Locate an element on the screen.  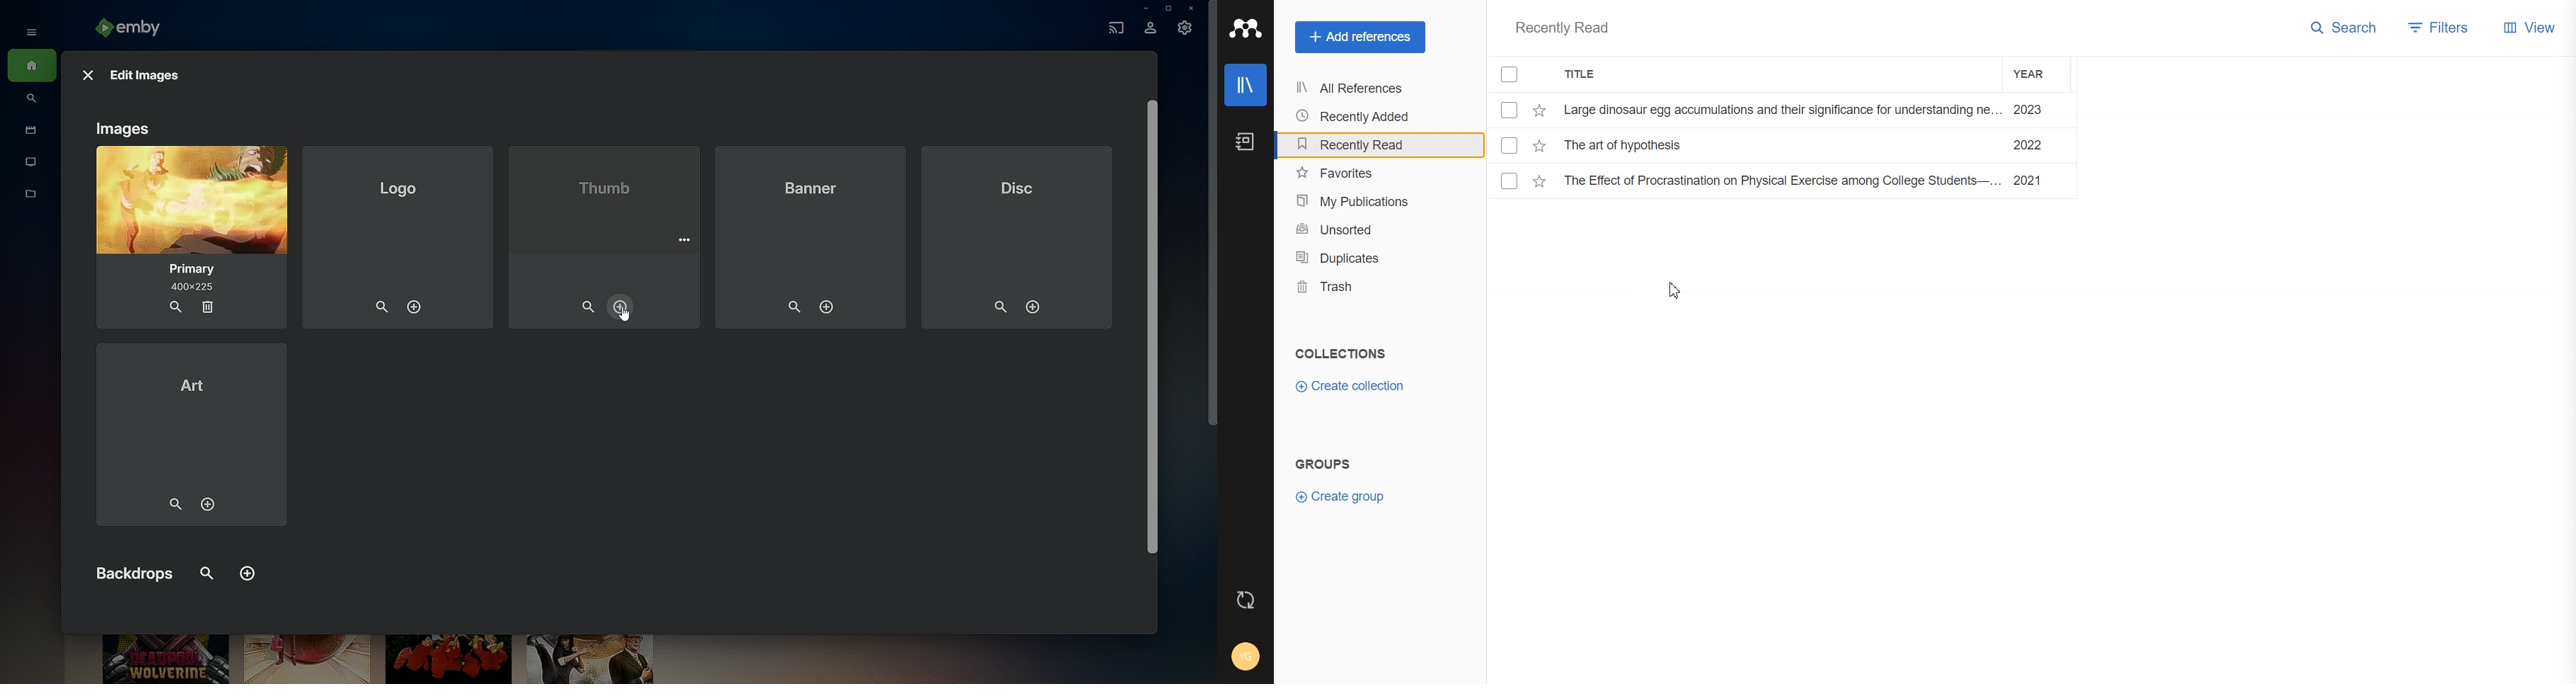
All References is located at coordinates (1363, 89).